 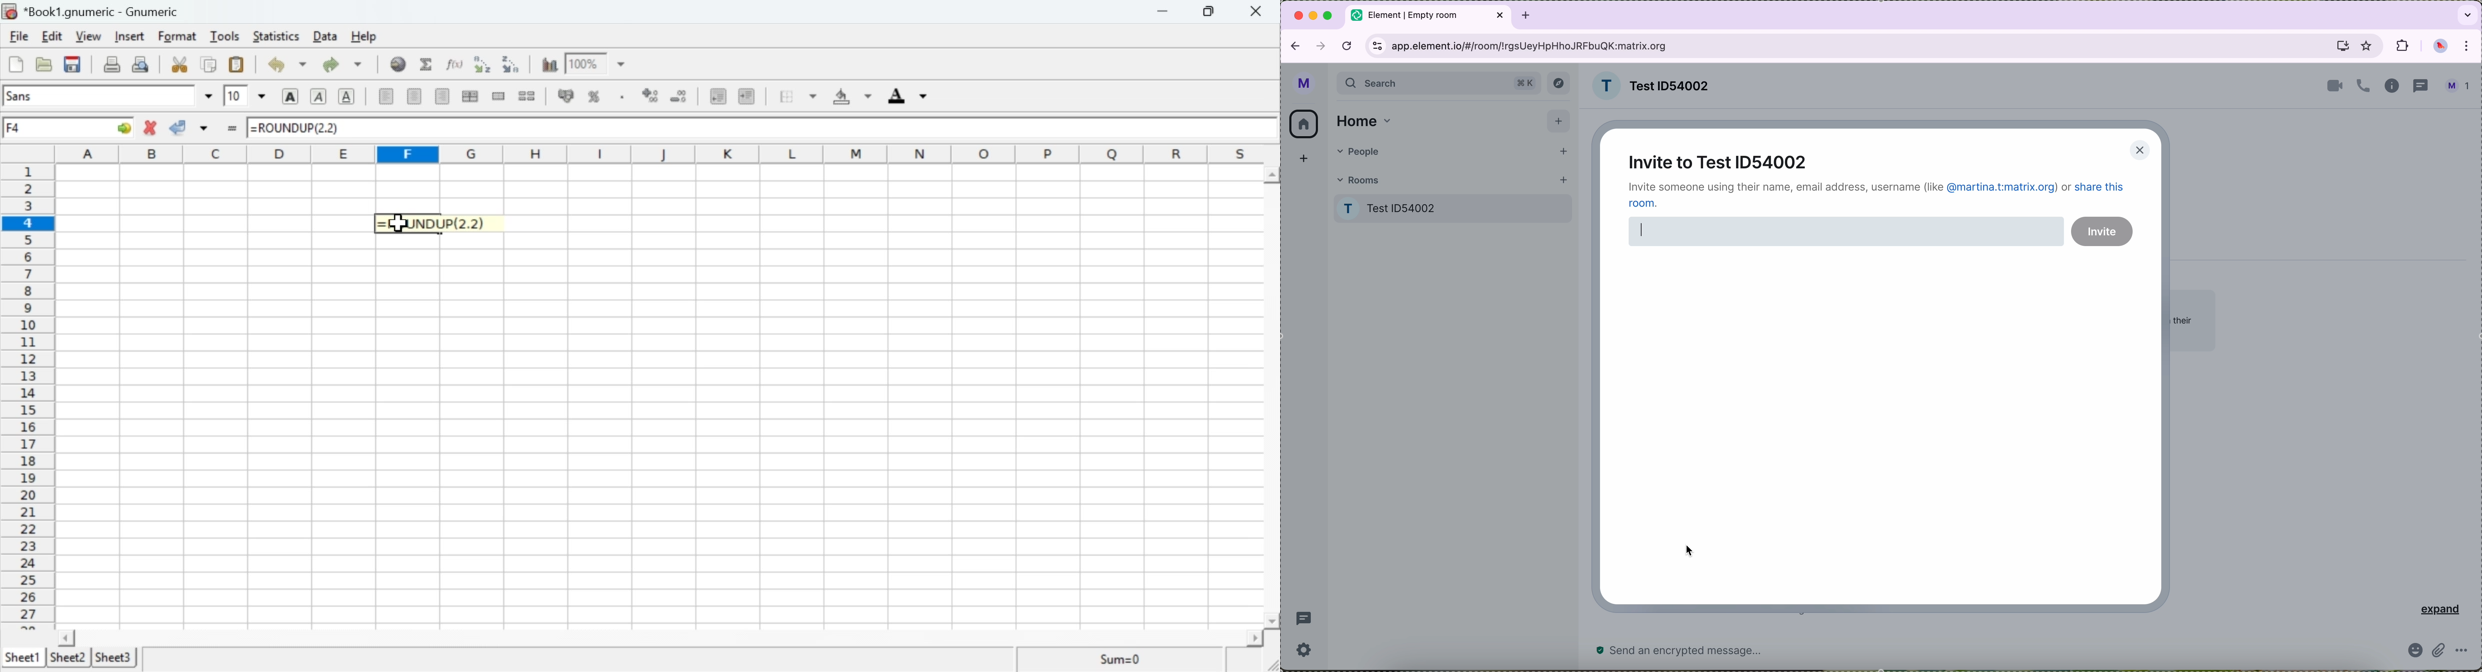 I want to click on Sheet3 , so click(x=118, y=658).